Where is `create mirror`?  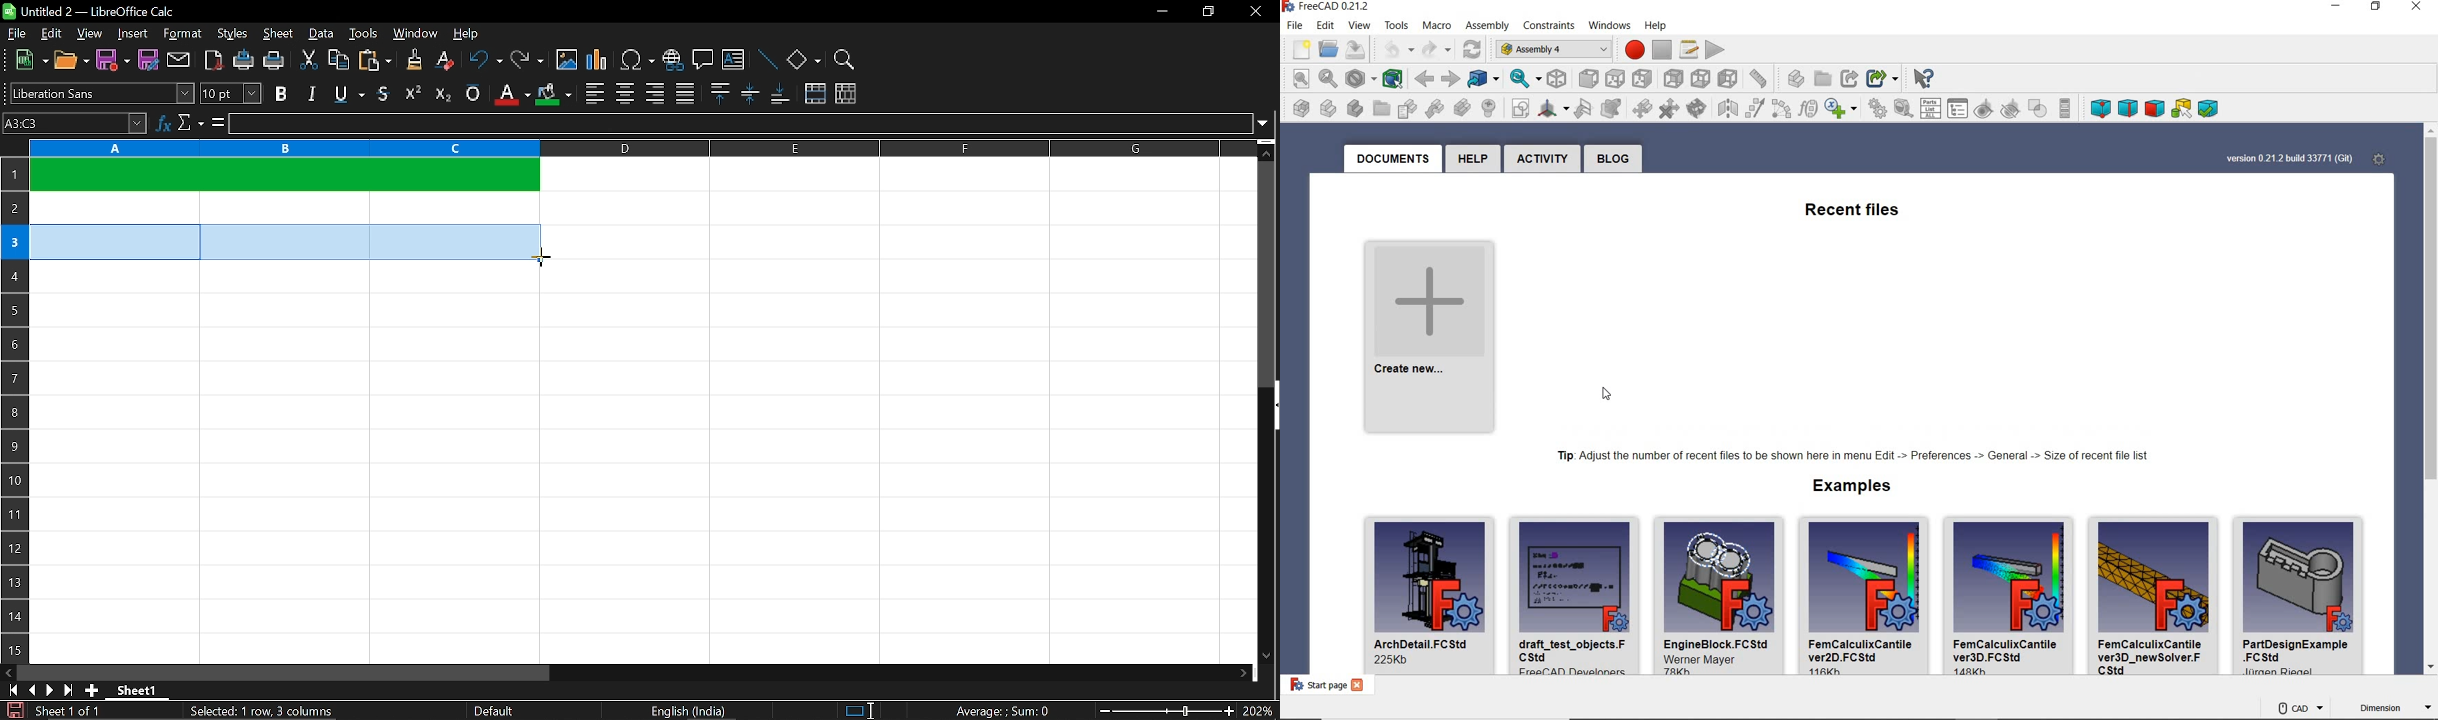 create mirror is located at coordinates (1611, 108).